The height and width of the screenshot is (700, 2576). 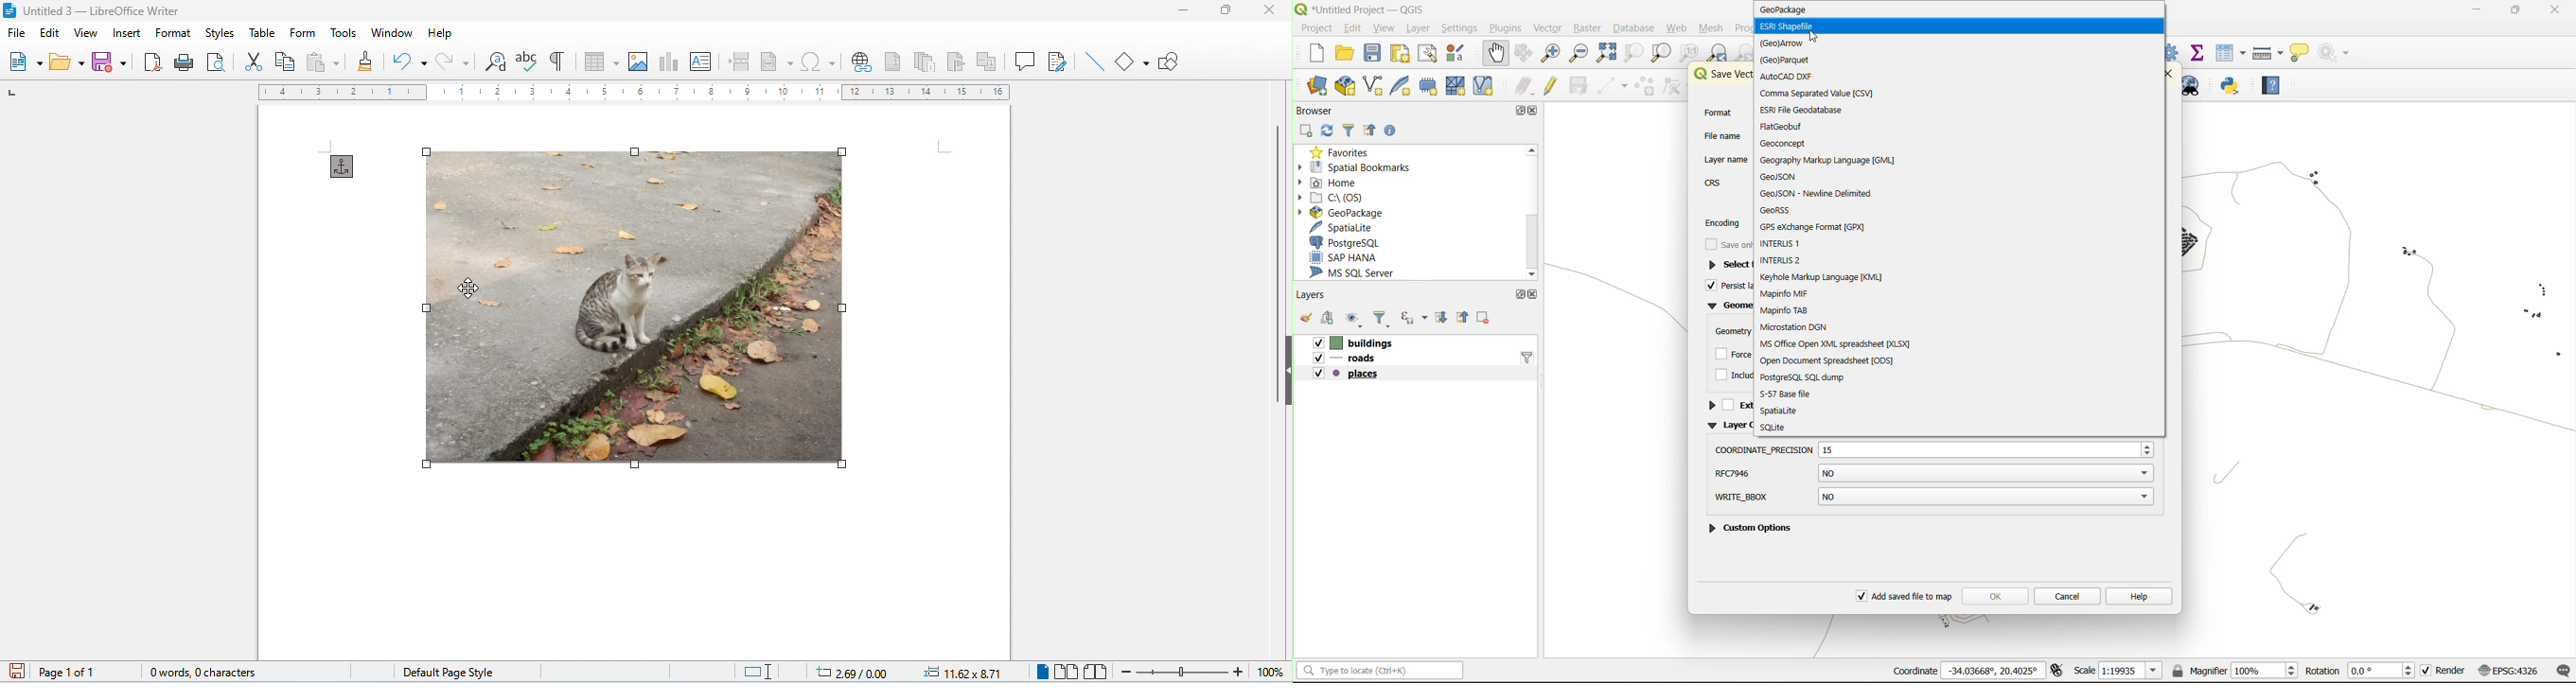 I want to click on print, so click(x=186, y=62).